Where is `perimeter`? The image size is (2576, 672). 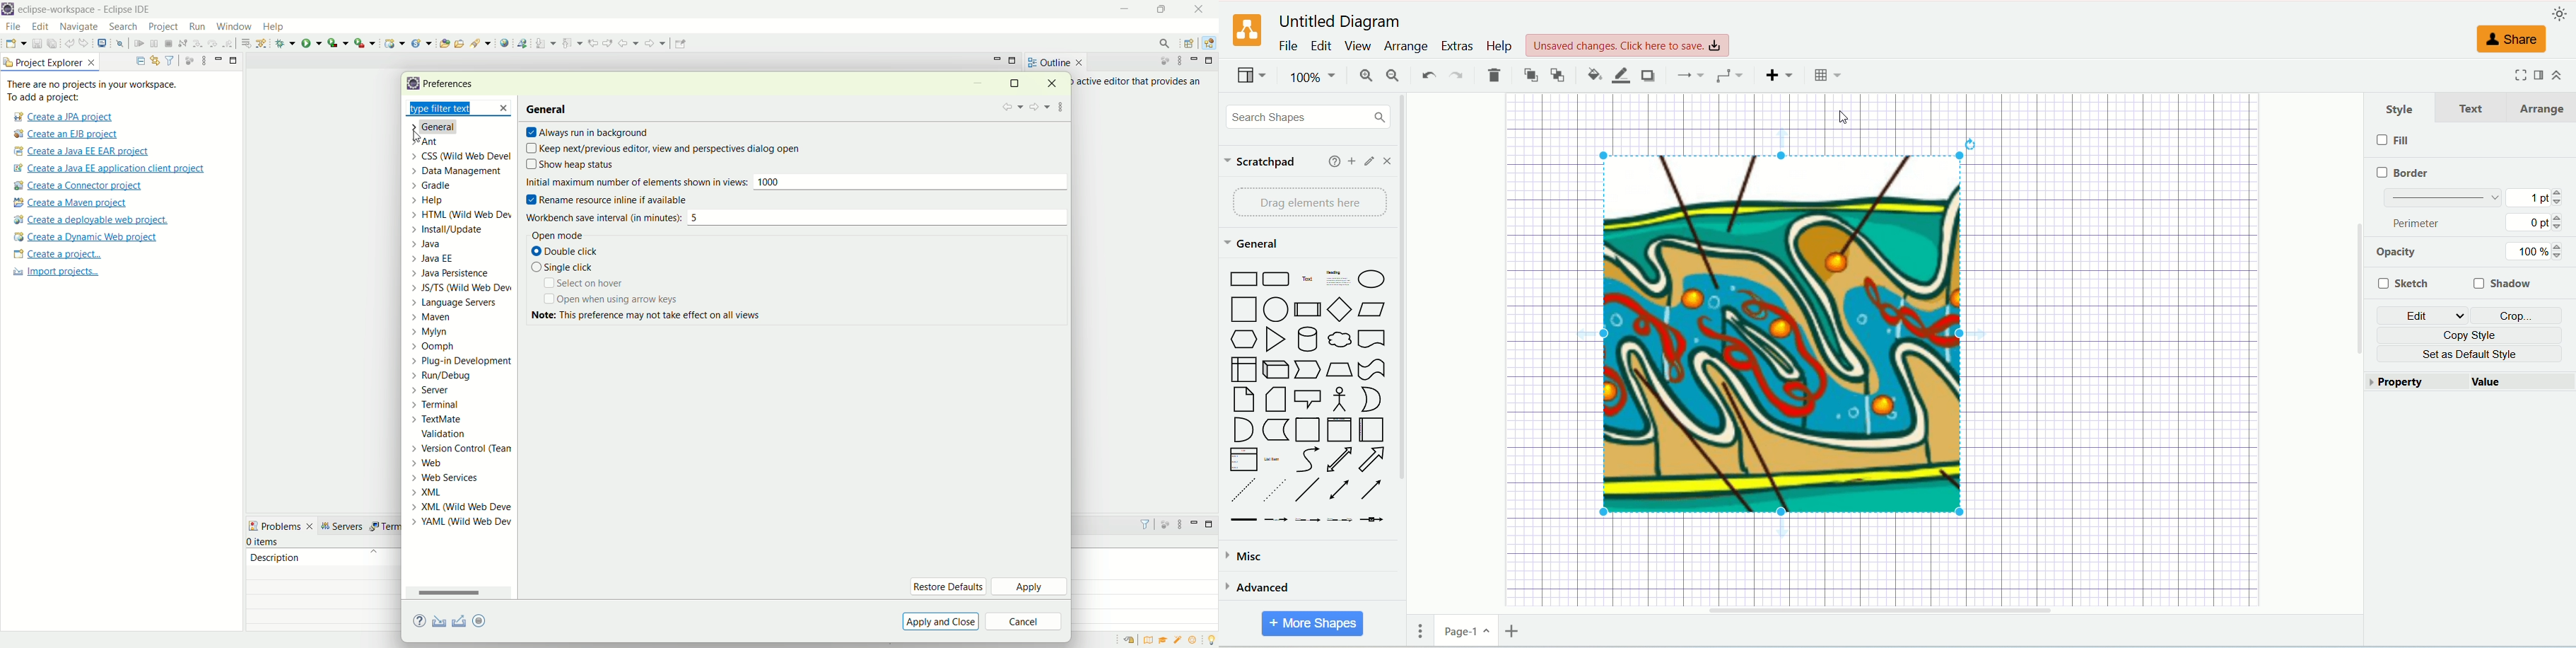 perimeter is located at coordinates (2421, 225).